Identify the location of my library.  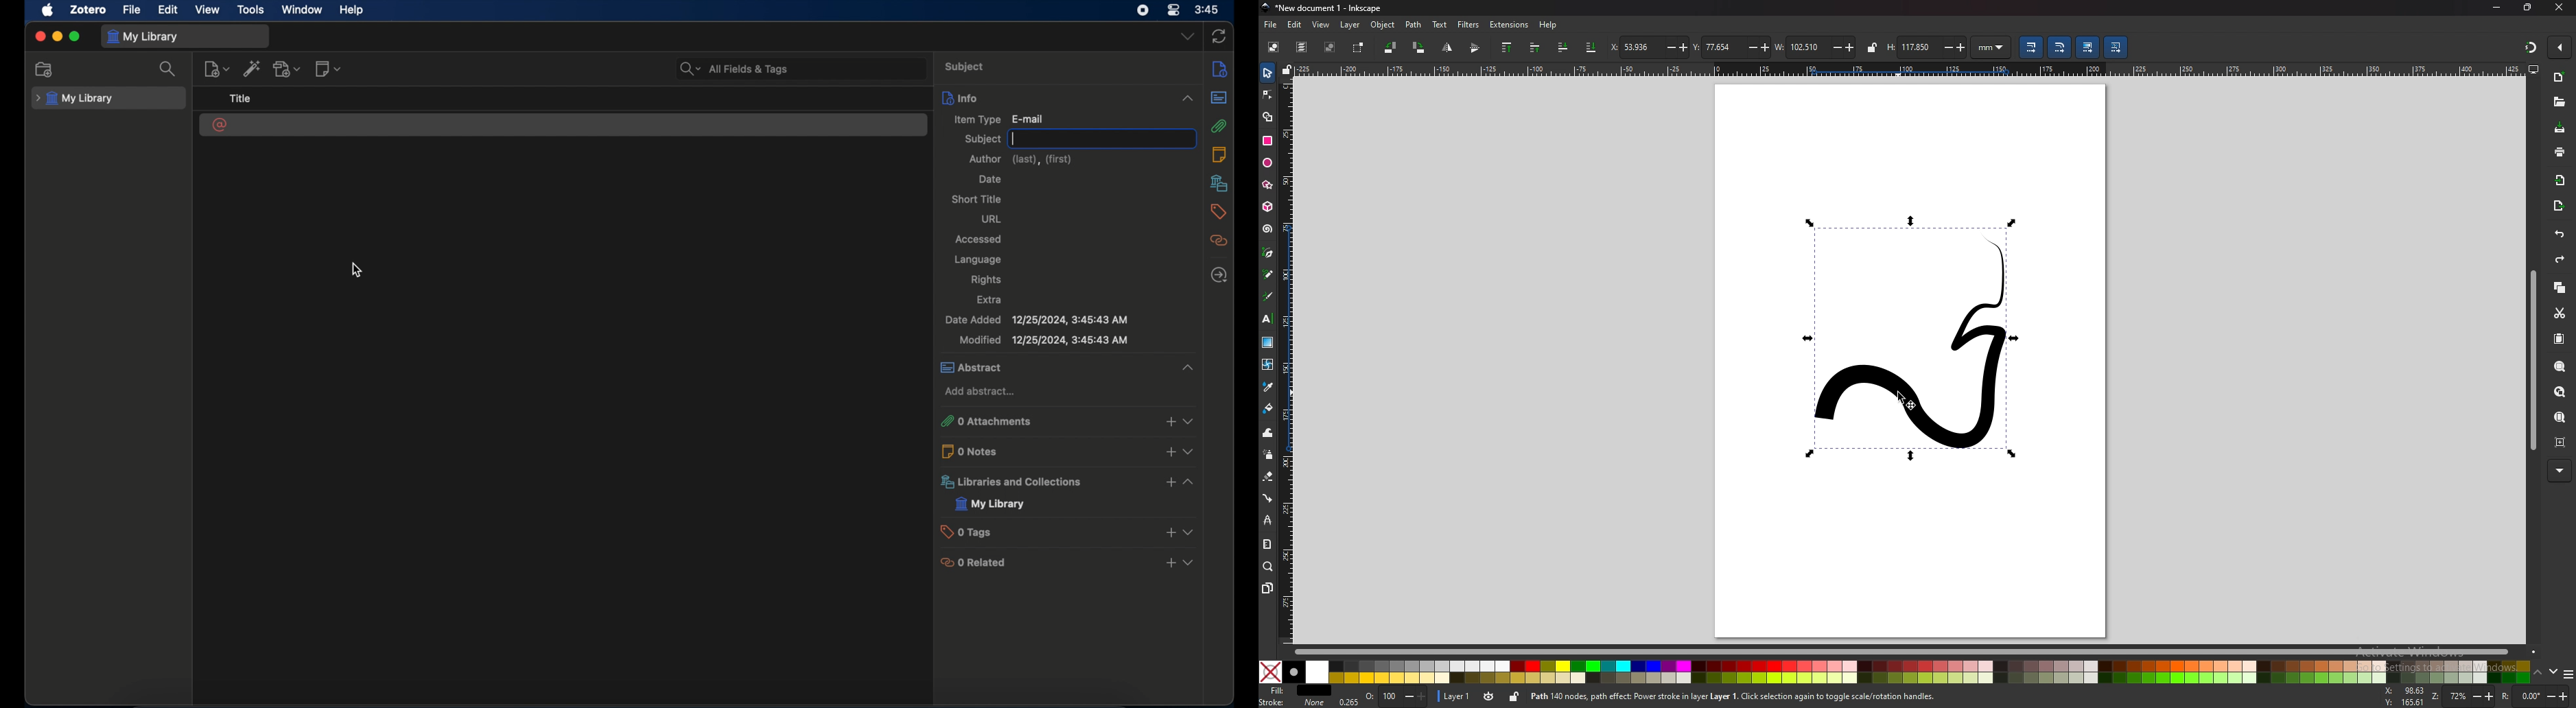
(145, 37).